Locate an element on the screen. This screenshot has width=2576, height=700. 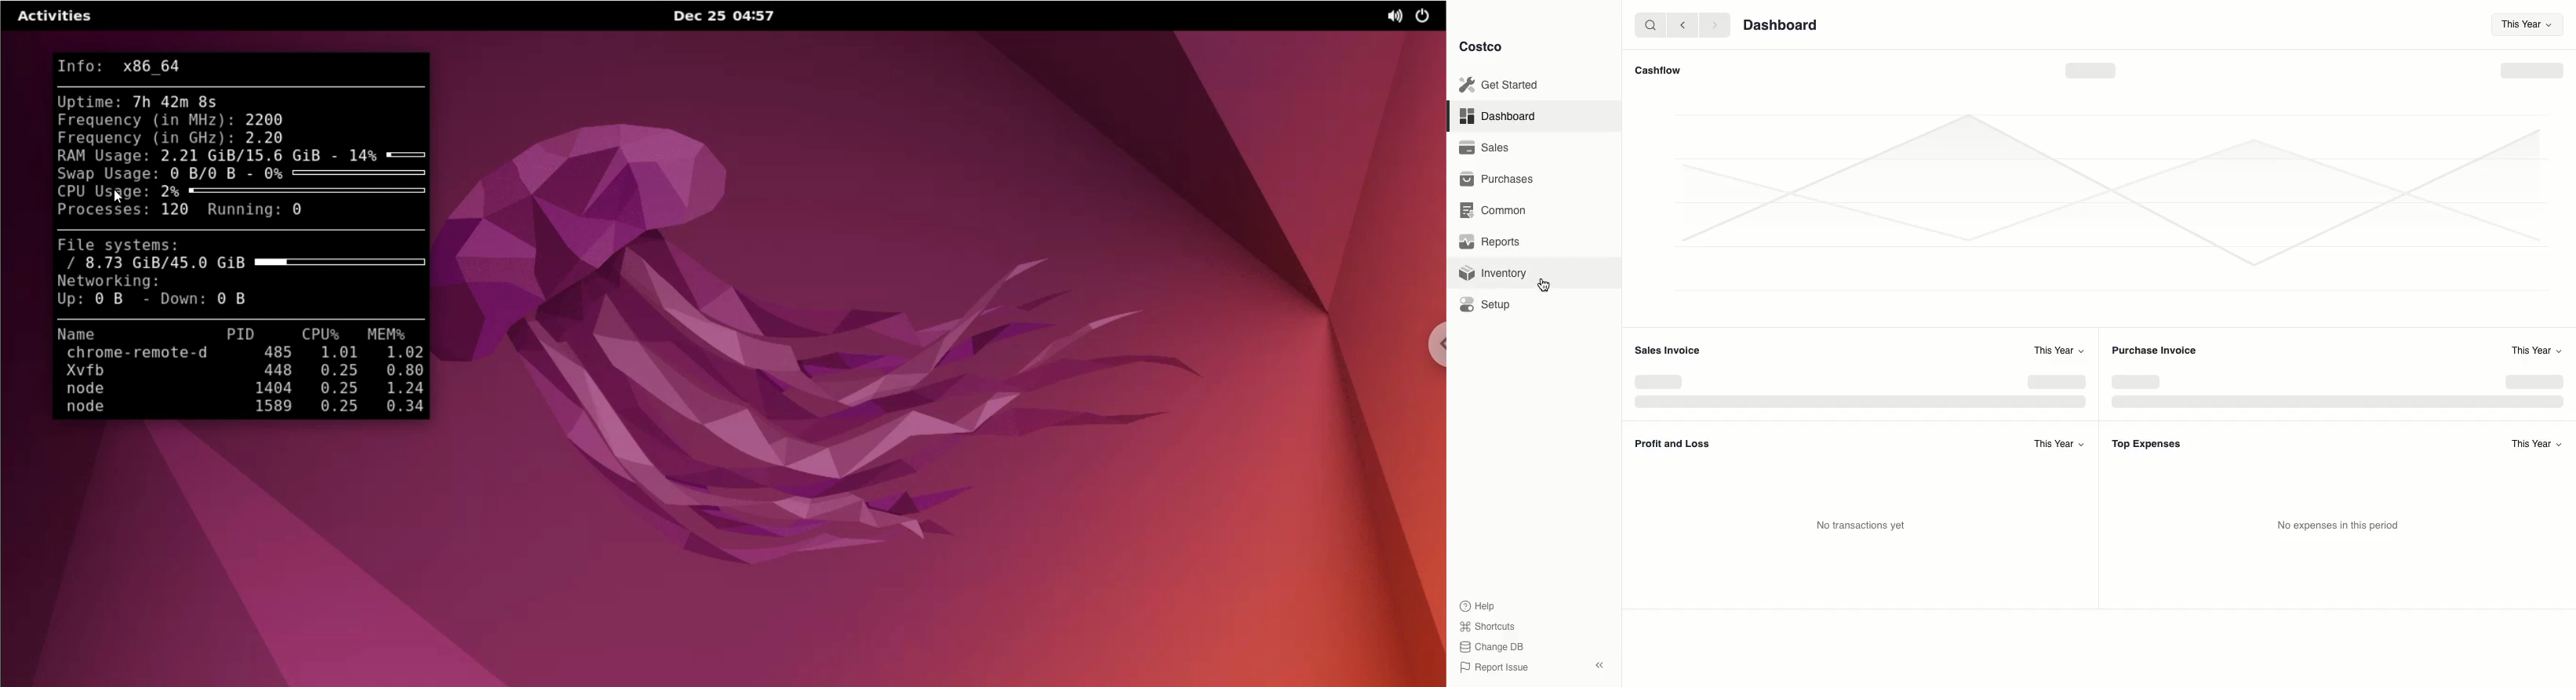
Shortcuts is located at coordinates (1487, 624).